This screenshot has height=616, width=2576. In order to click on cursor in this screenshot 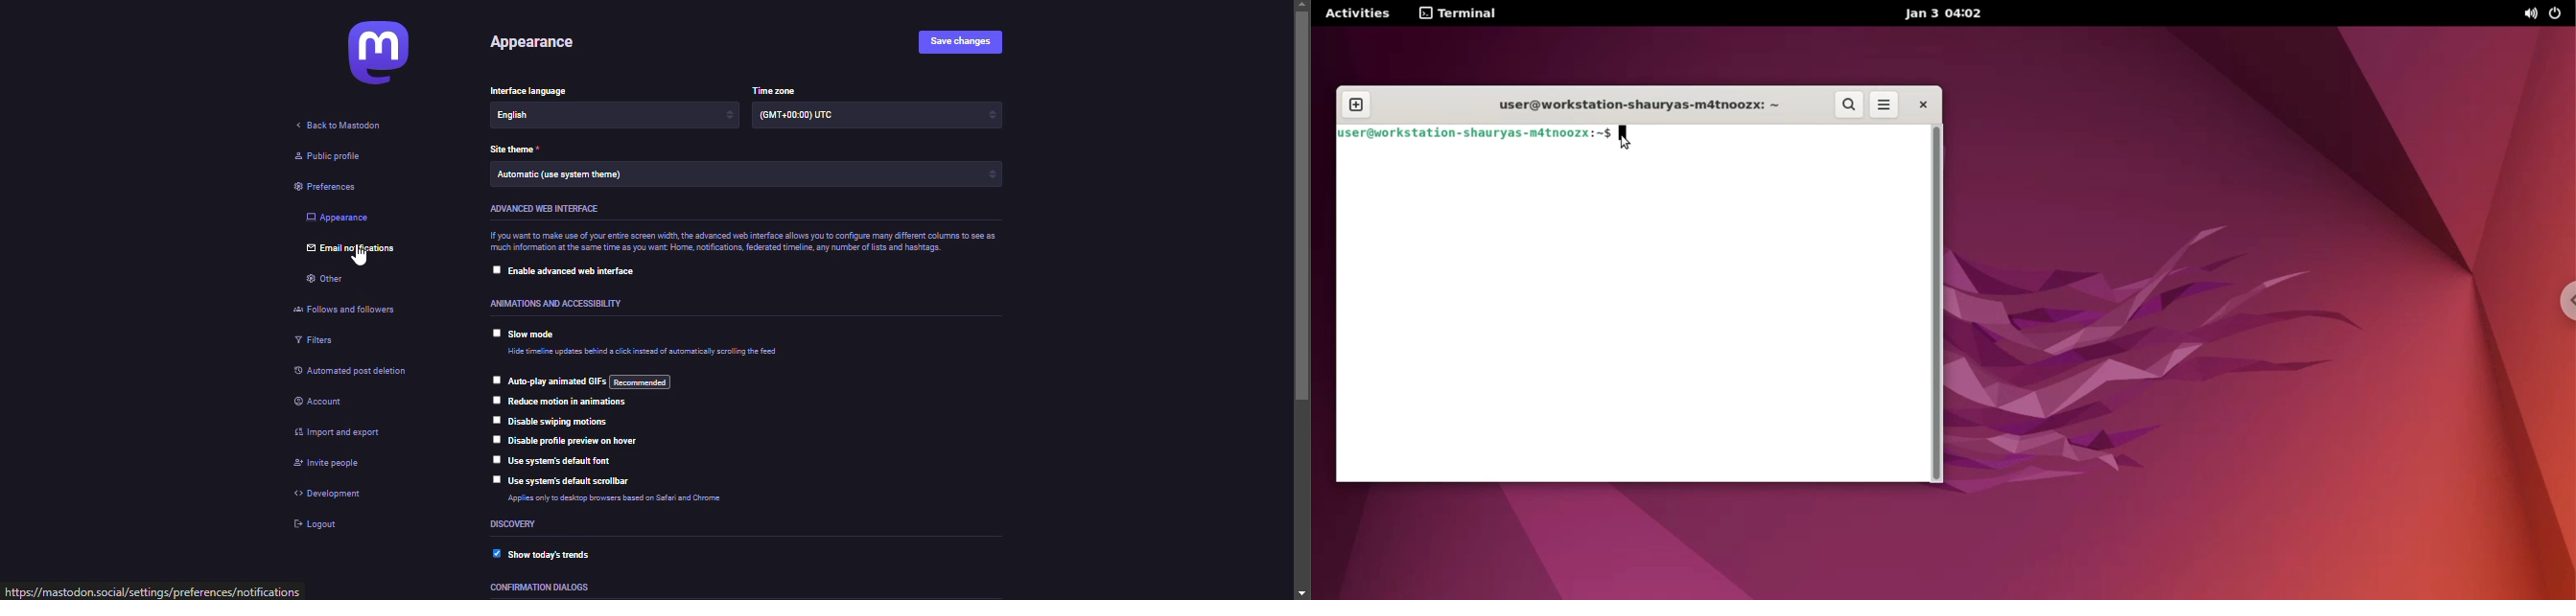, I will do `click(361, 258)`.